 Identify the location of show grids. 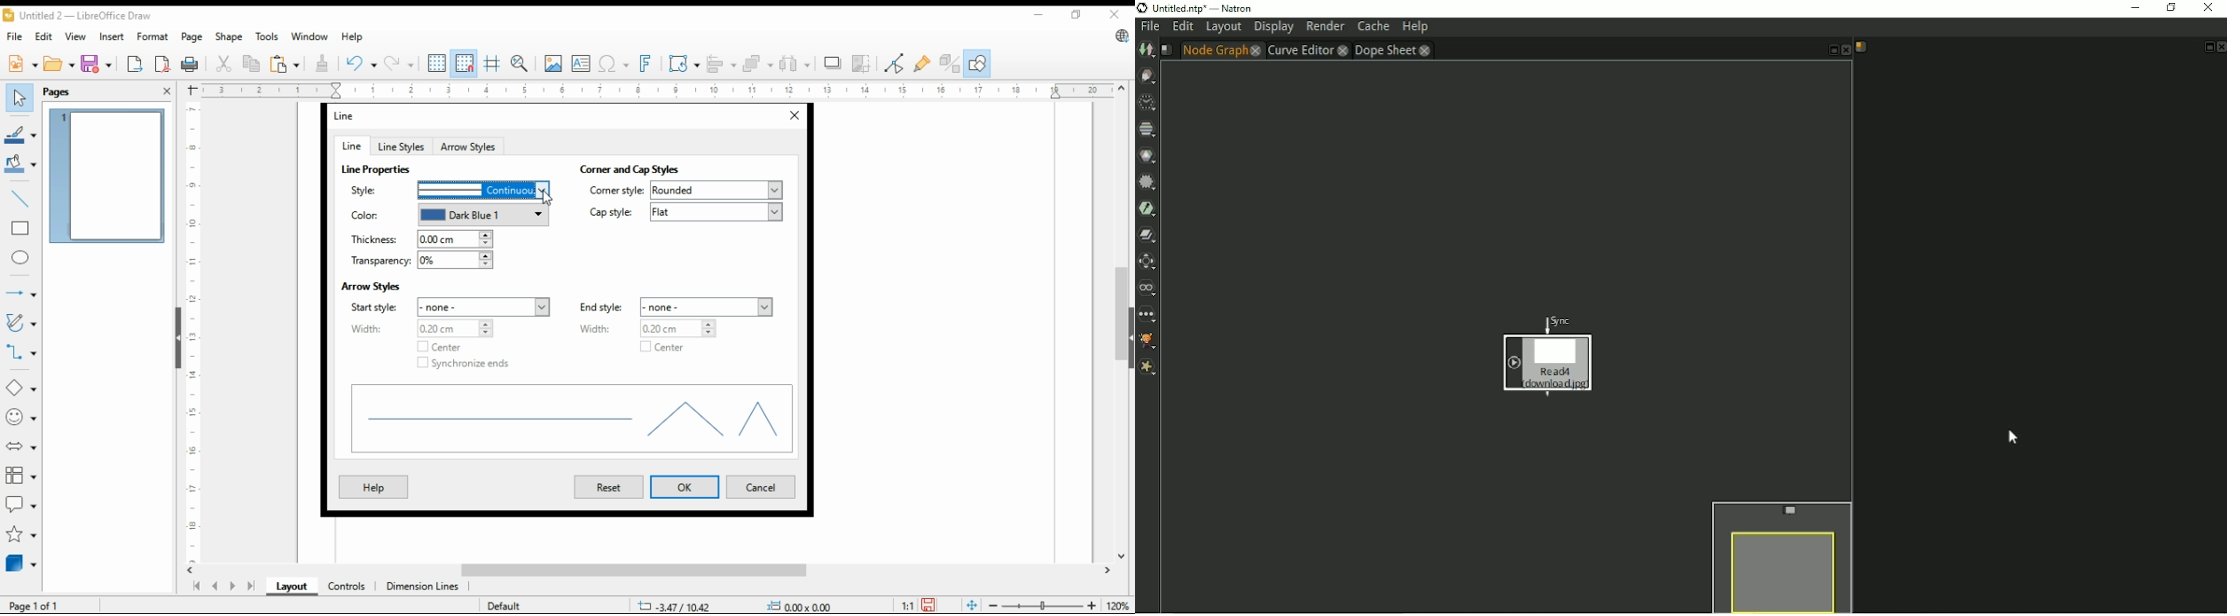
(437, 63).